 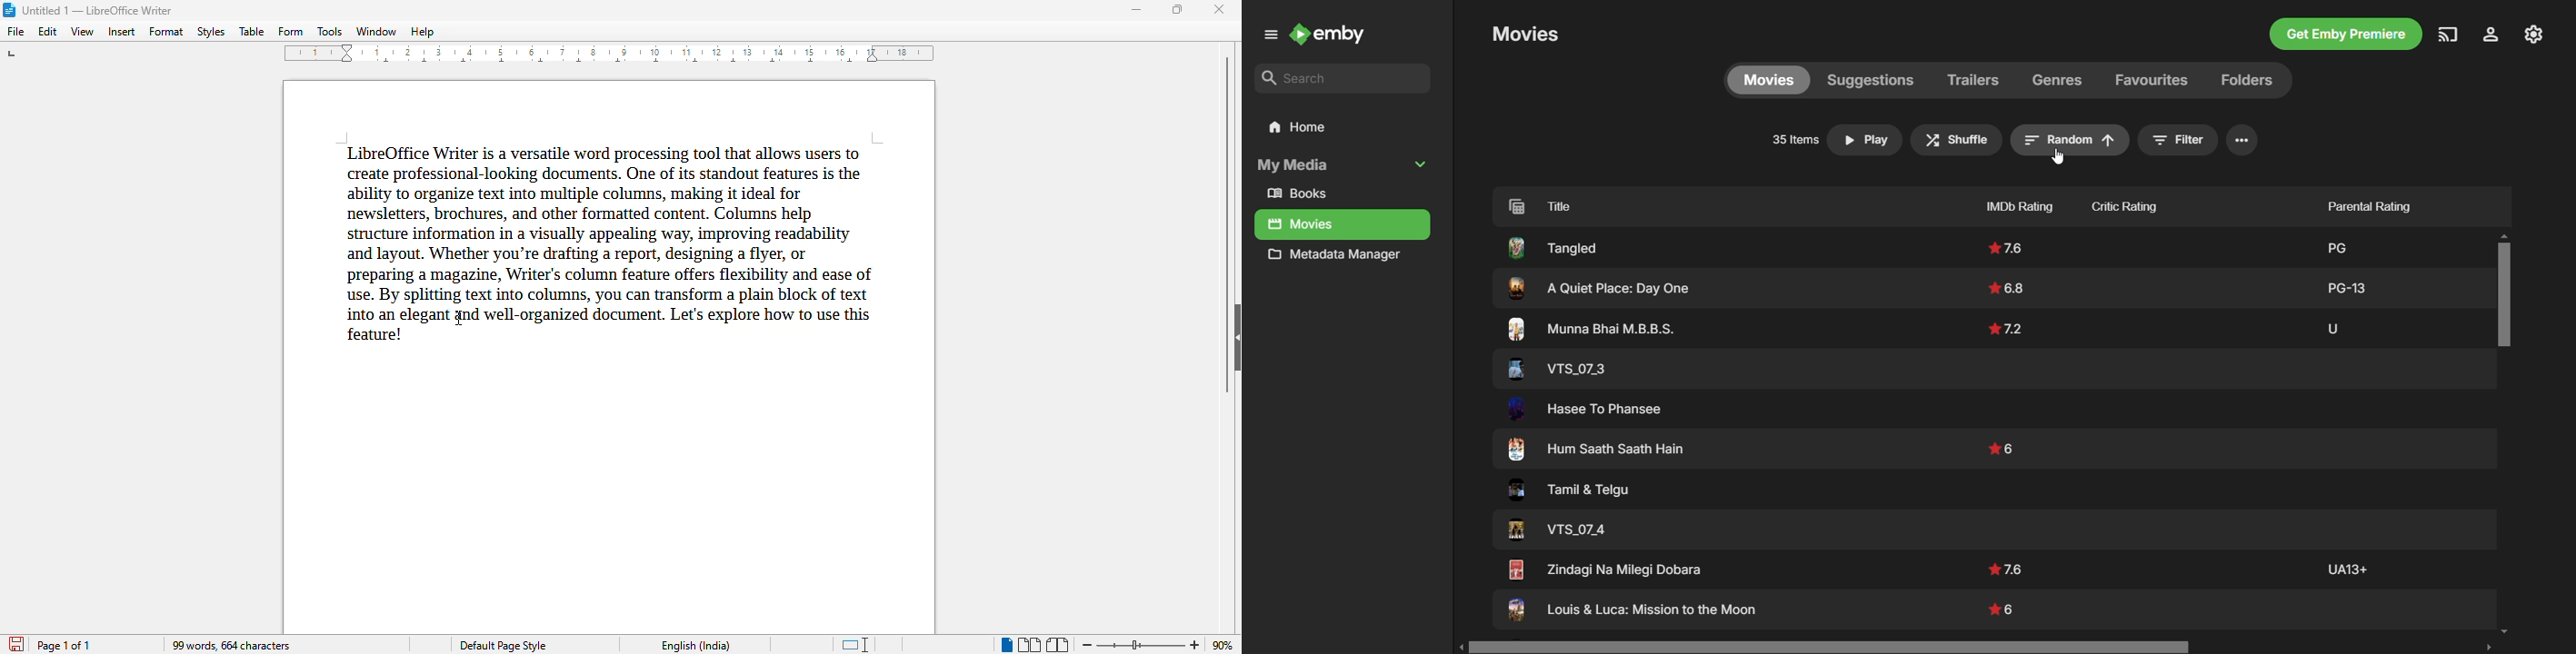 I want to click on Favorites, so click(x=2150, y=79).